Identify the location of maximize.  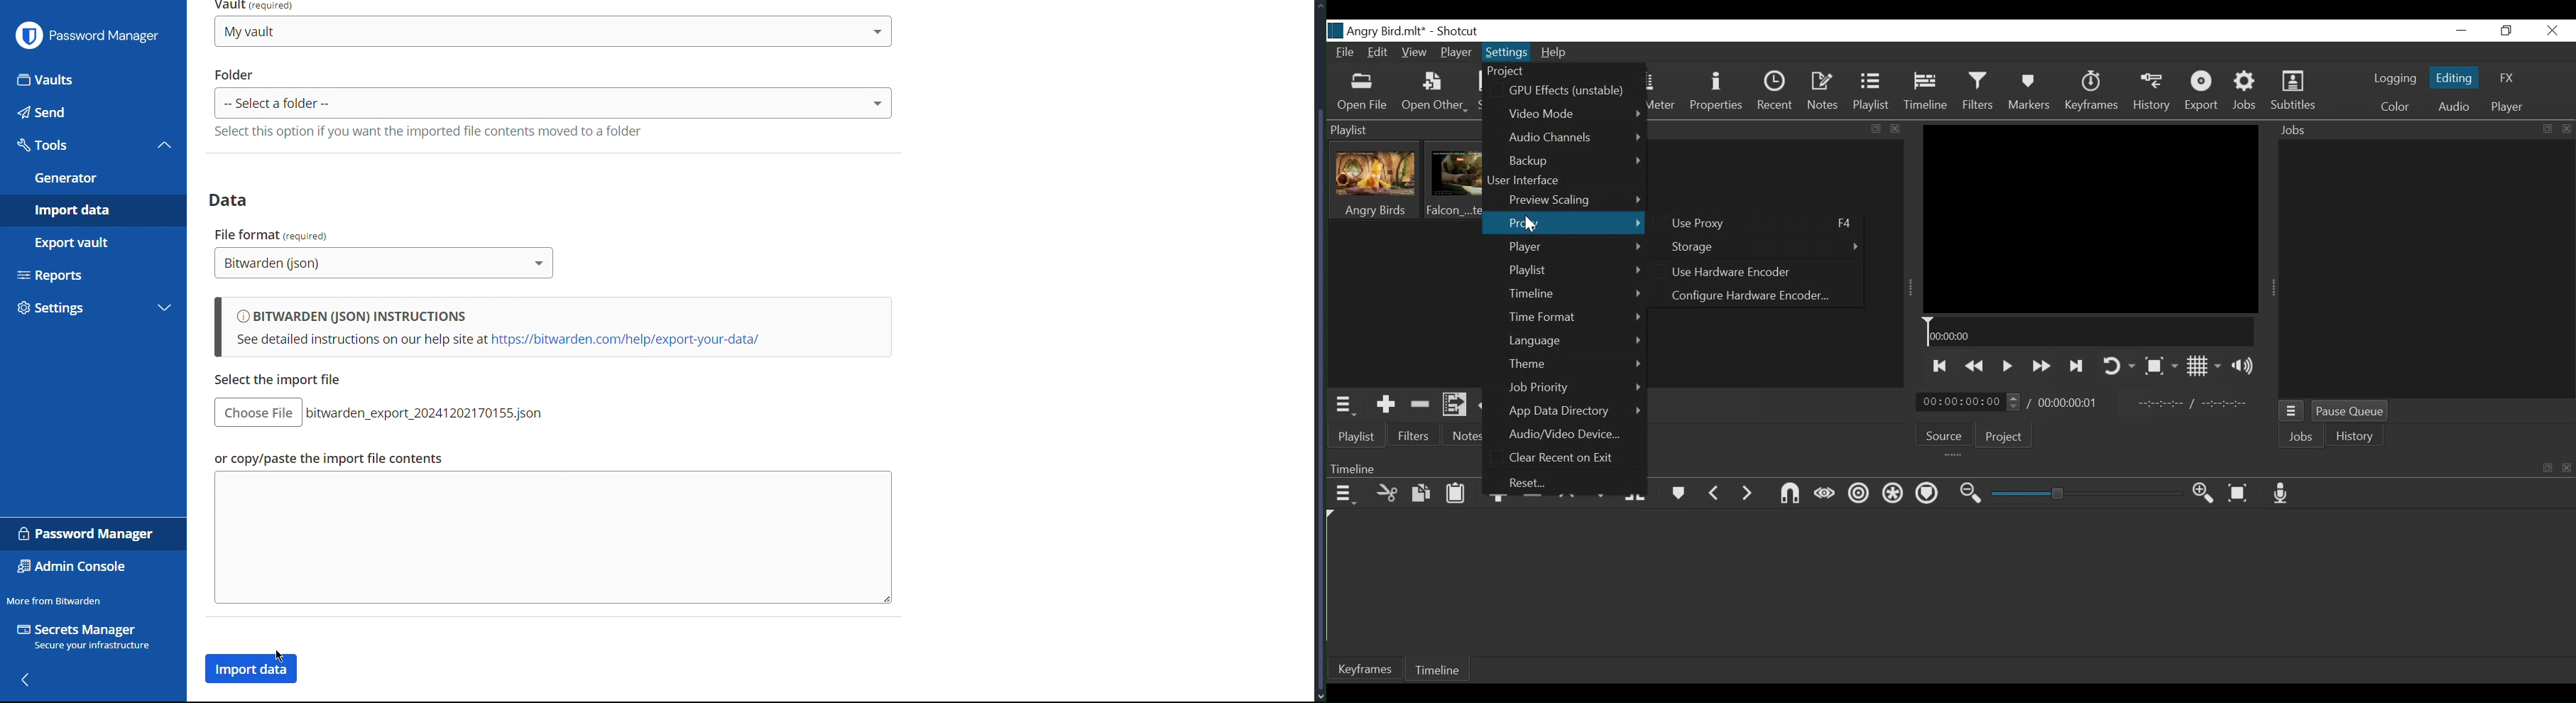
(1871, 131).